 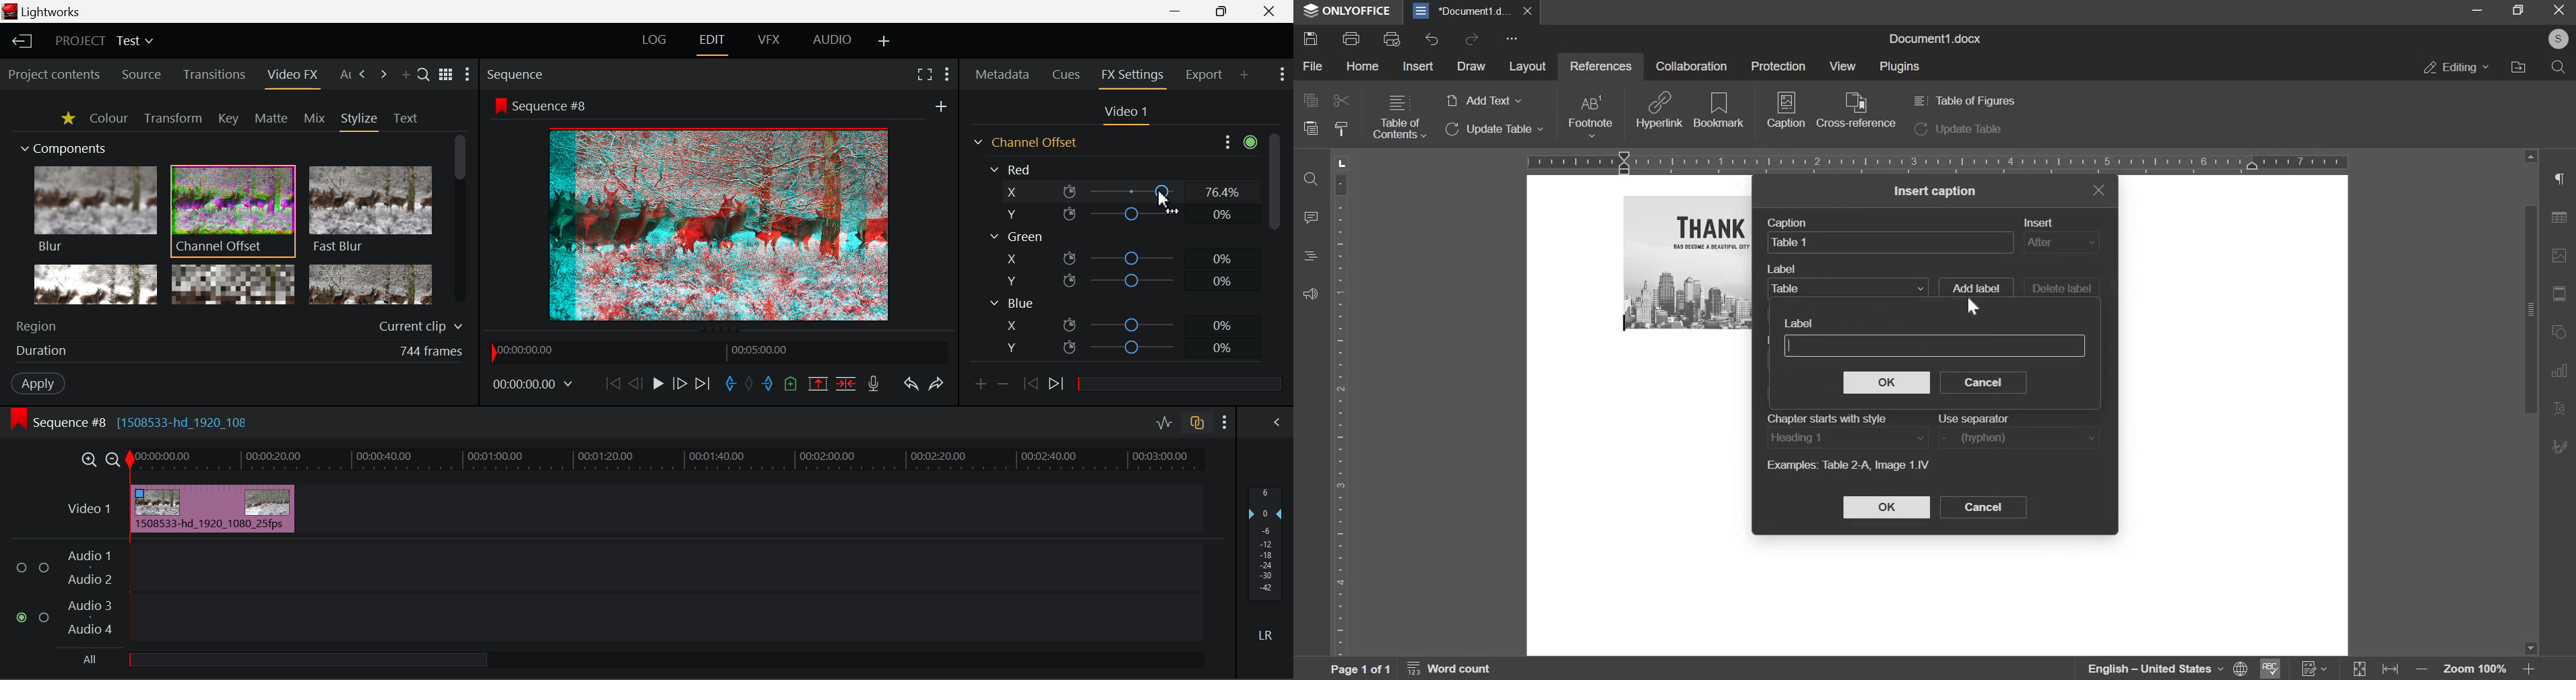 I want to click on hyperlink, so click(x=1660, y=109).